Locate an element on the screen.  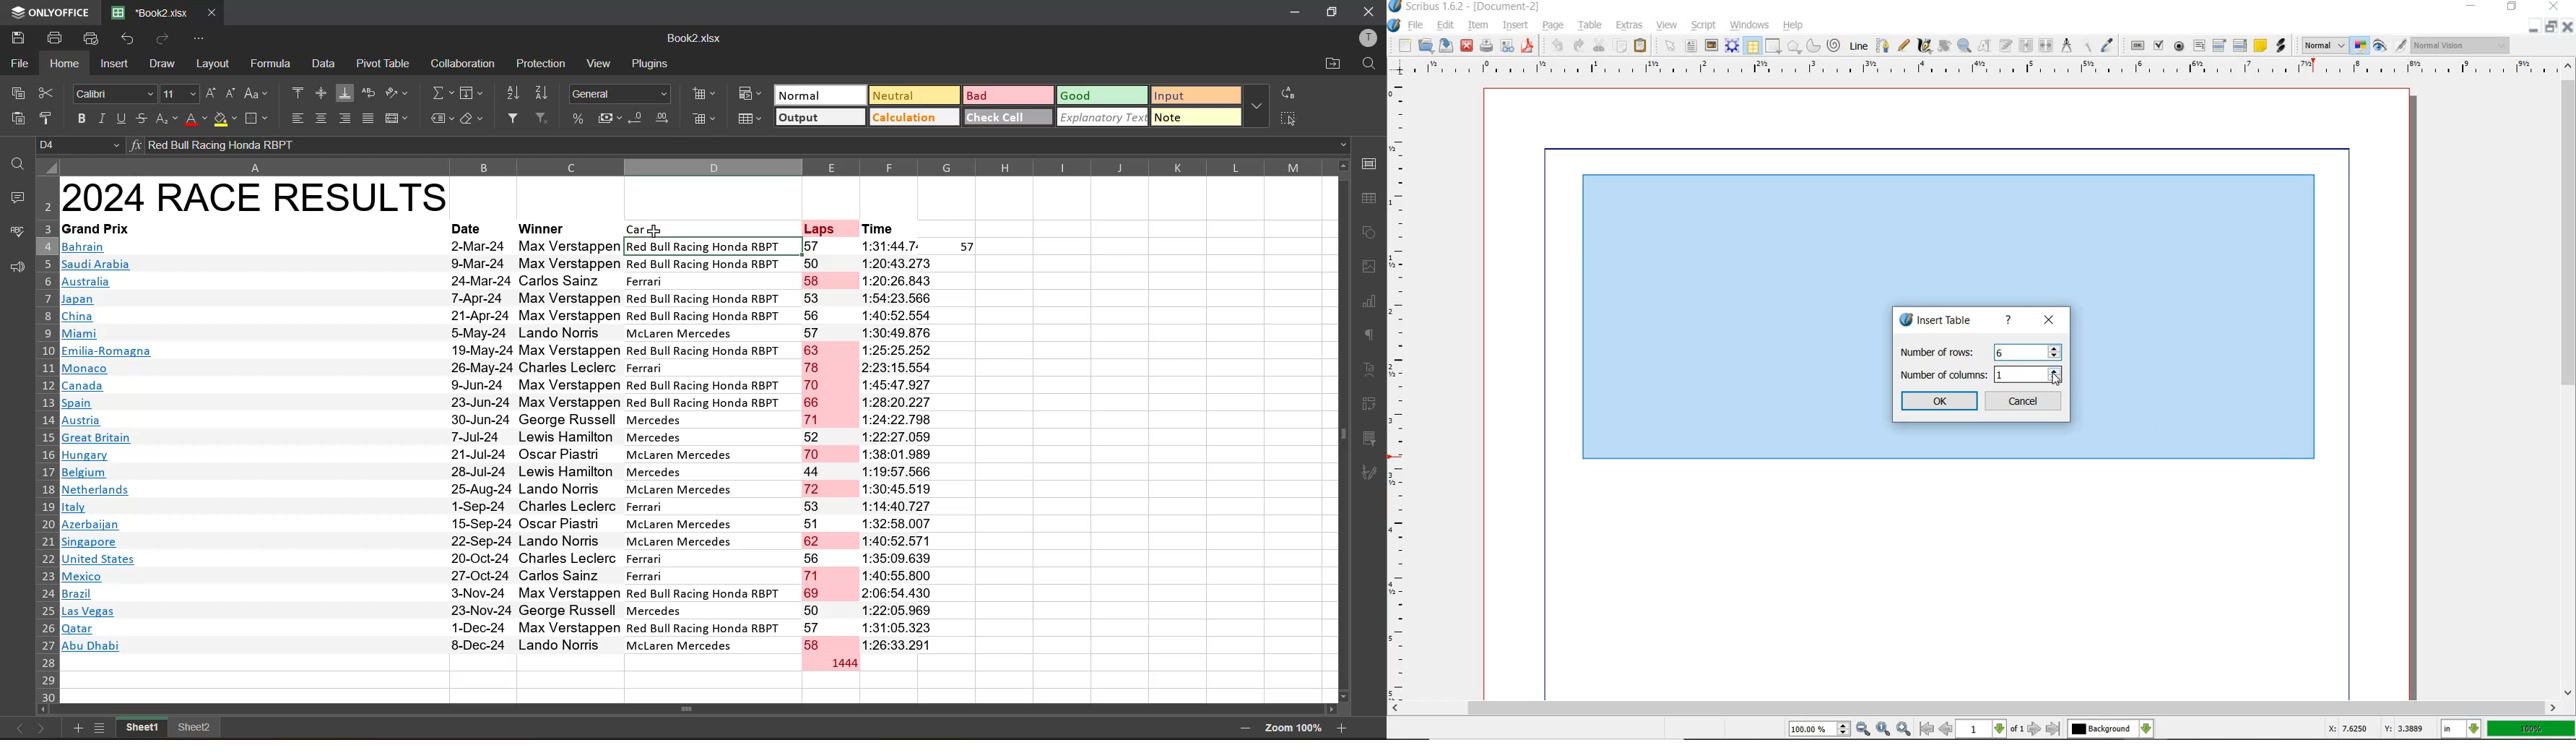
calligraphic line is located at coordinates (1923, 47).